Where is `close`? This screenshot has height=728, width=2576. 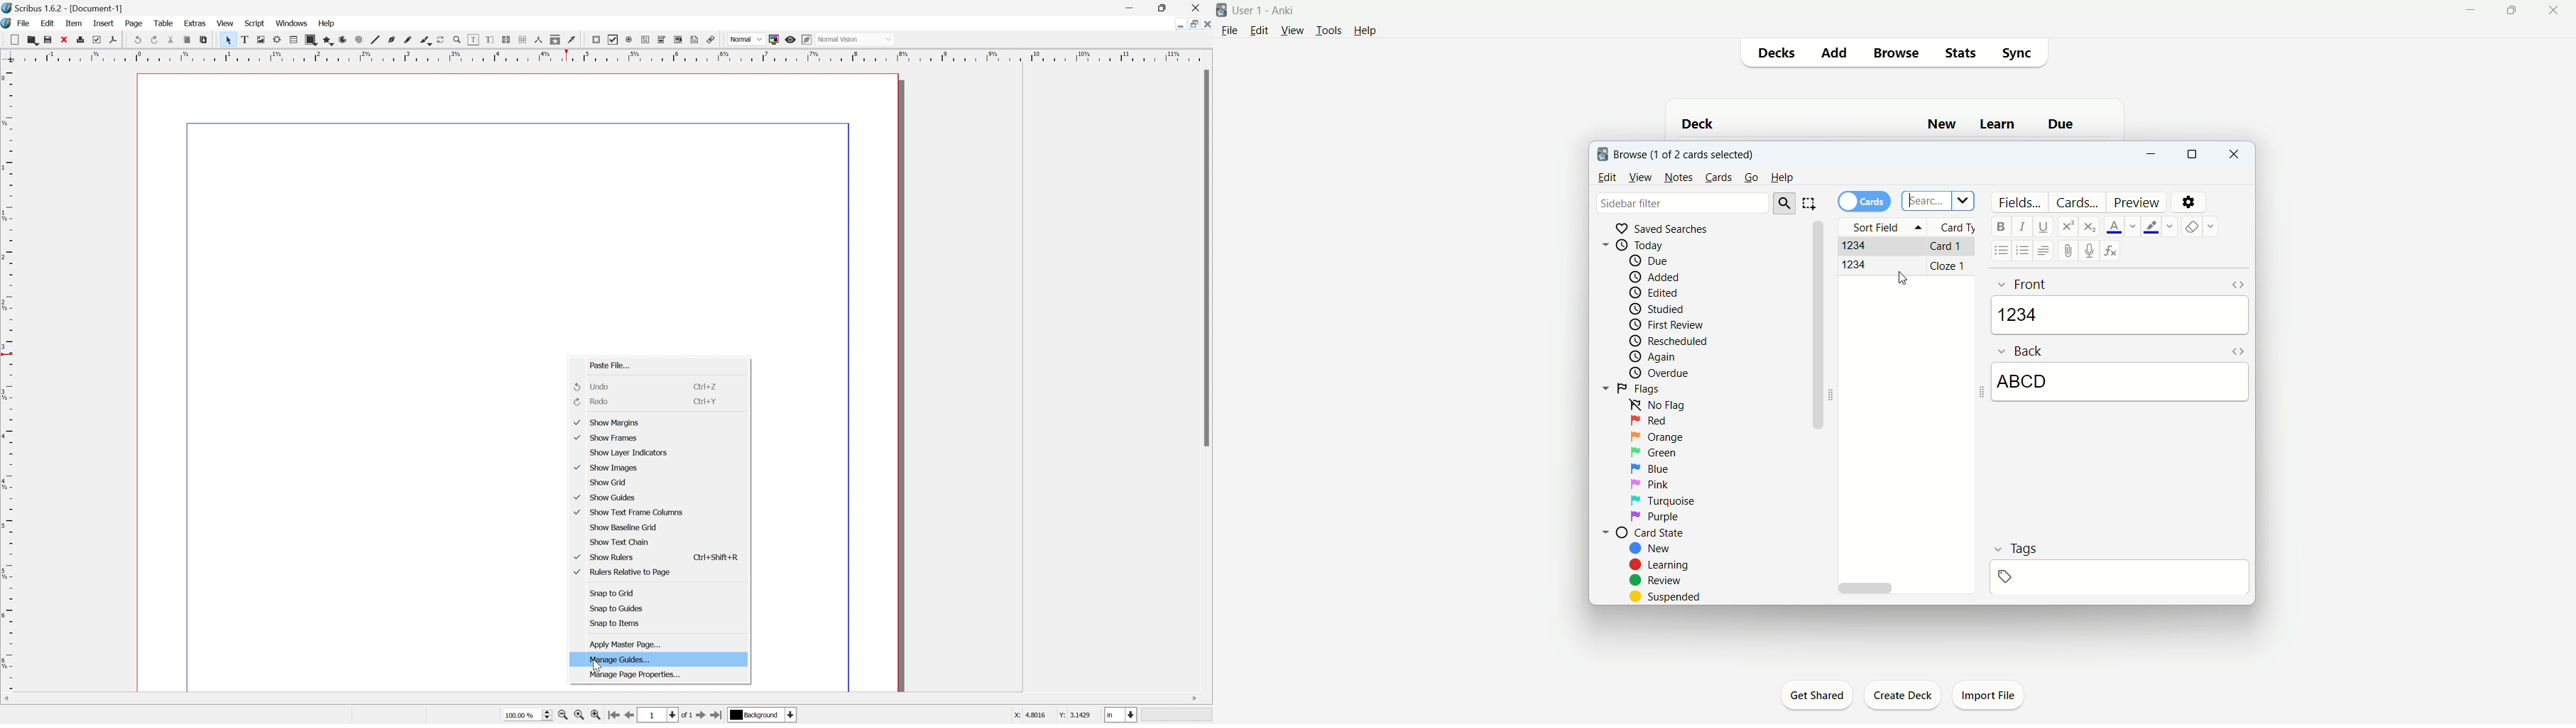
close is located at coordinates (2236, 156).